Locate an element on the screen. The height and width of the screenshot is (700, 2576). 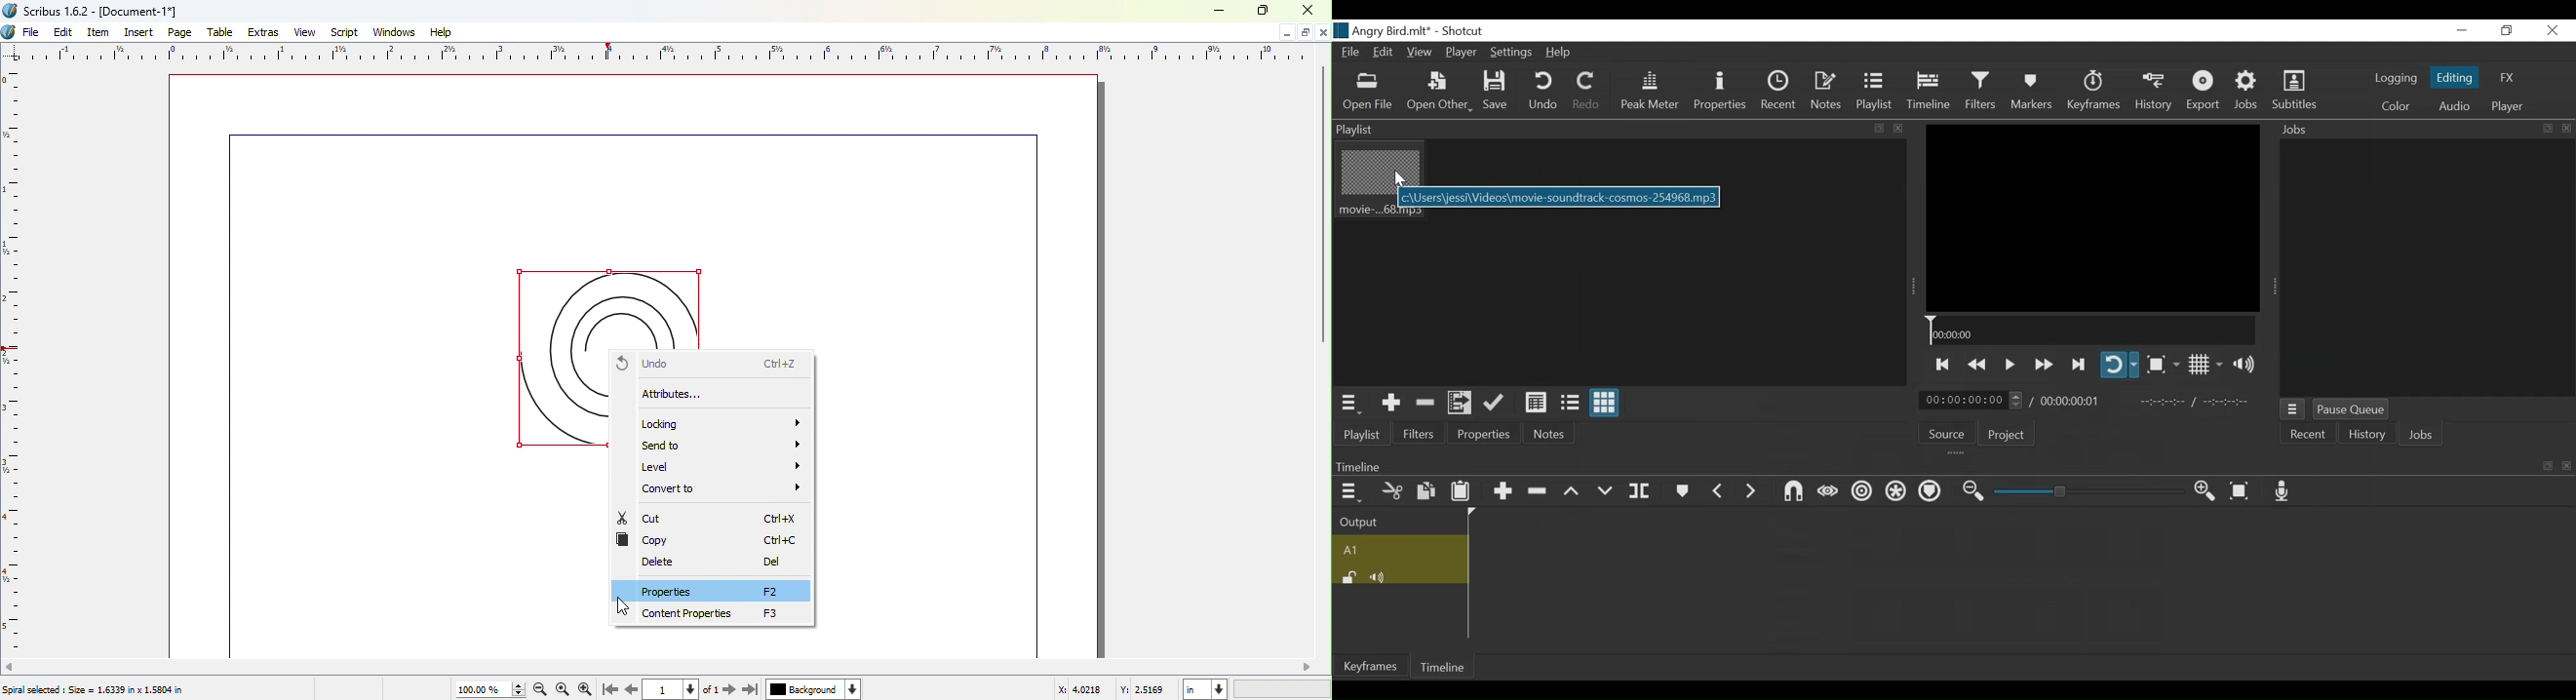
Properties is located at coordinates (1722, 90).